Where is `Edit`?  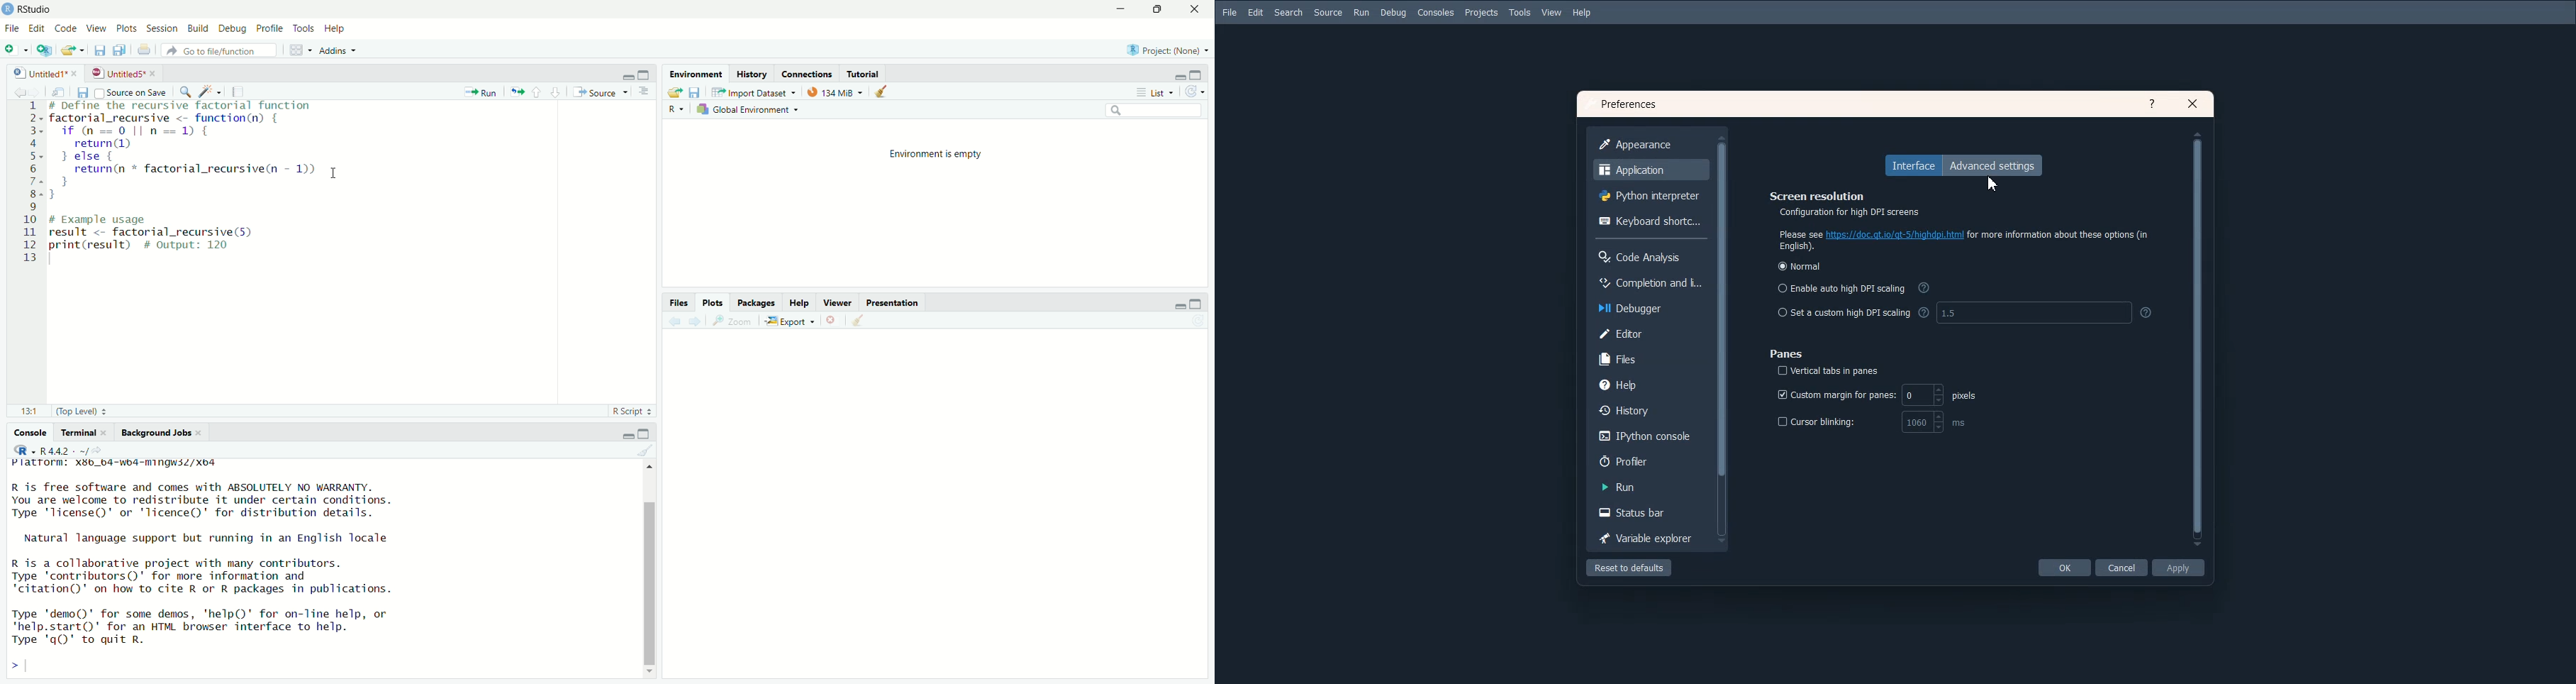
Edit is located at coordinates (36, 28).